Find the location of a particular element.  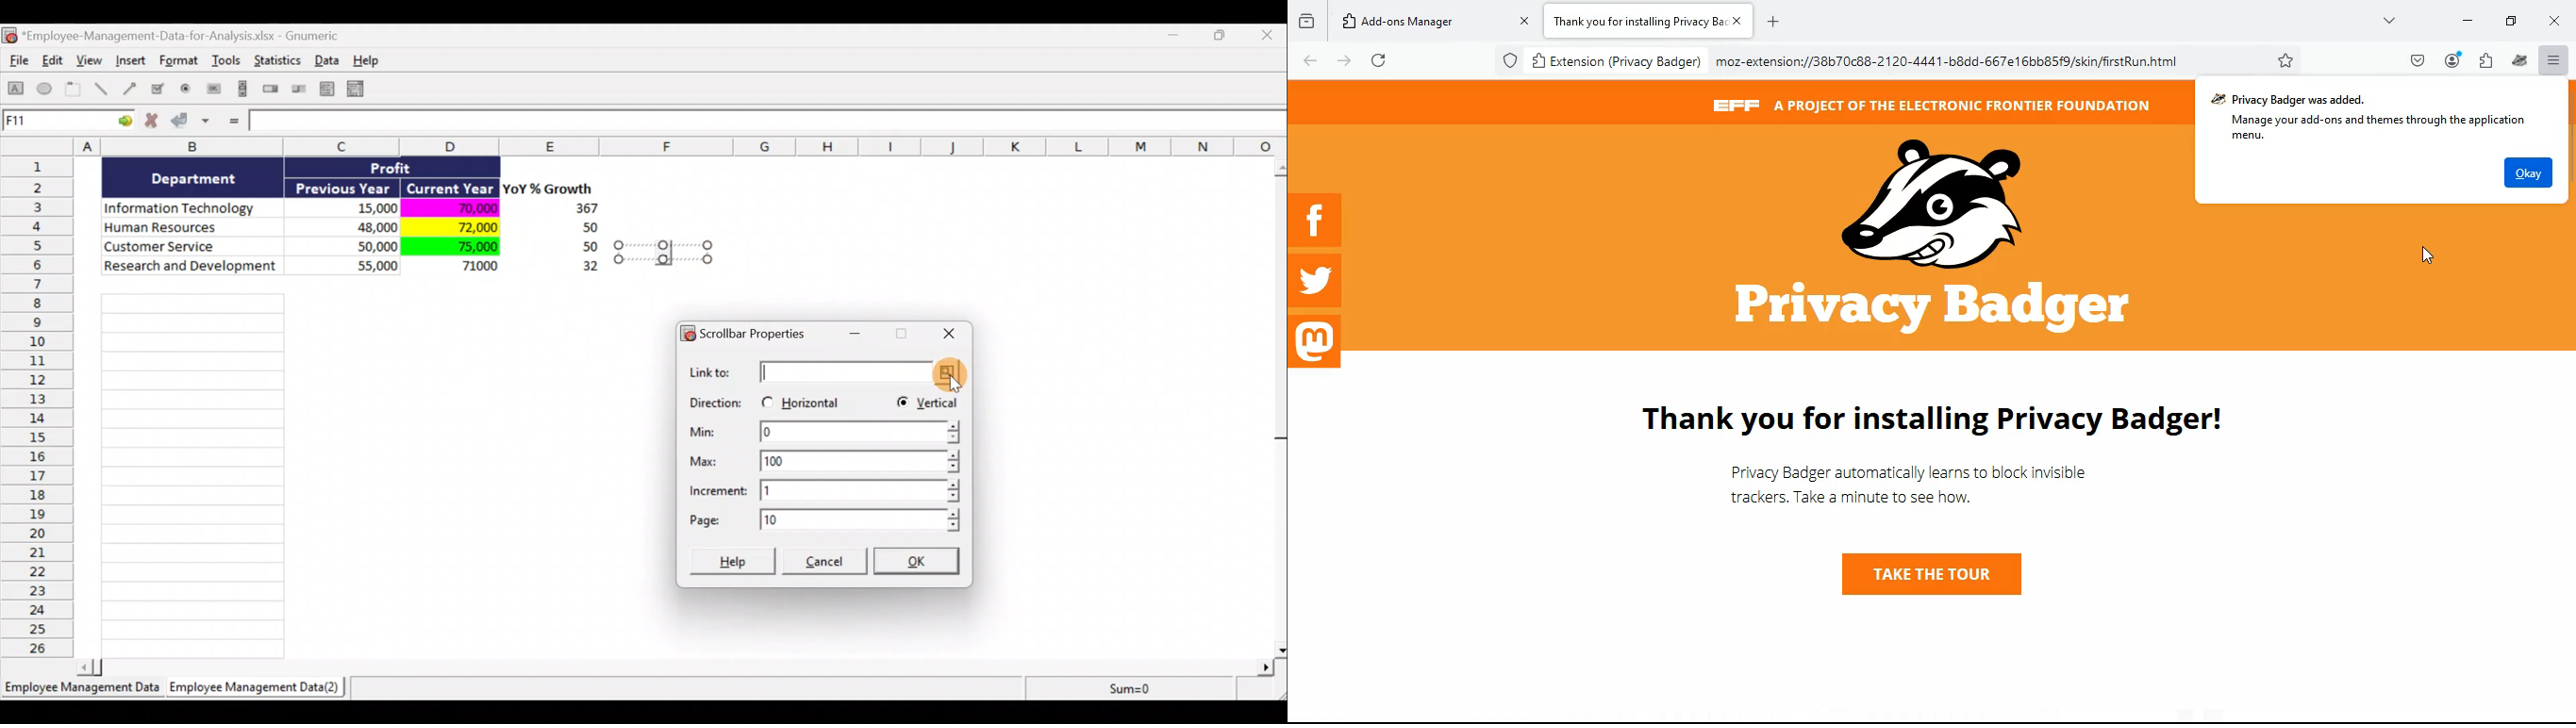

okay is located at coordinates (2529, 173).